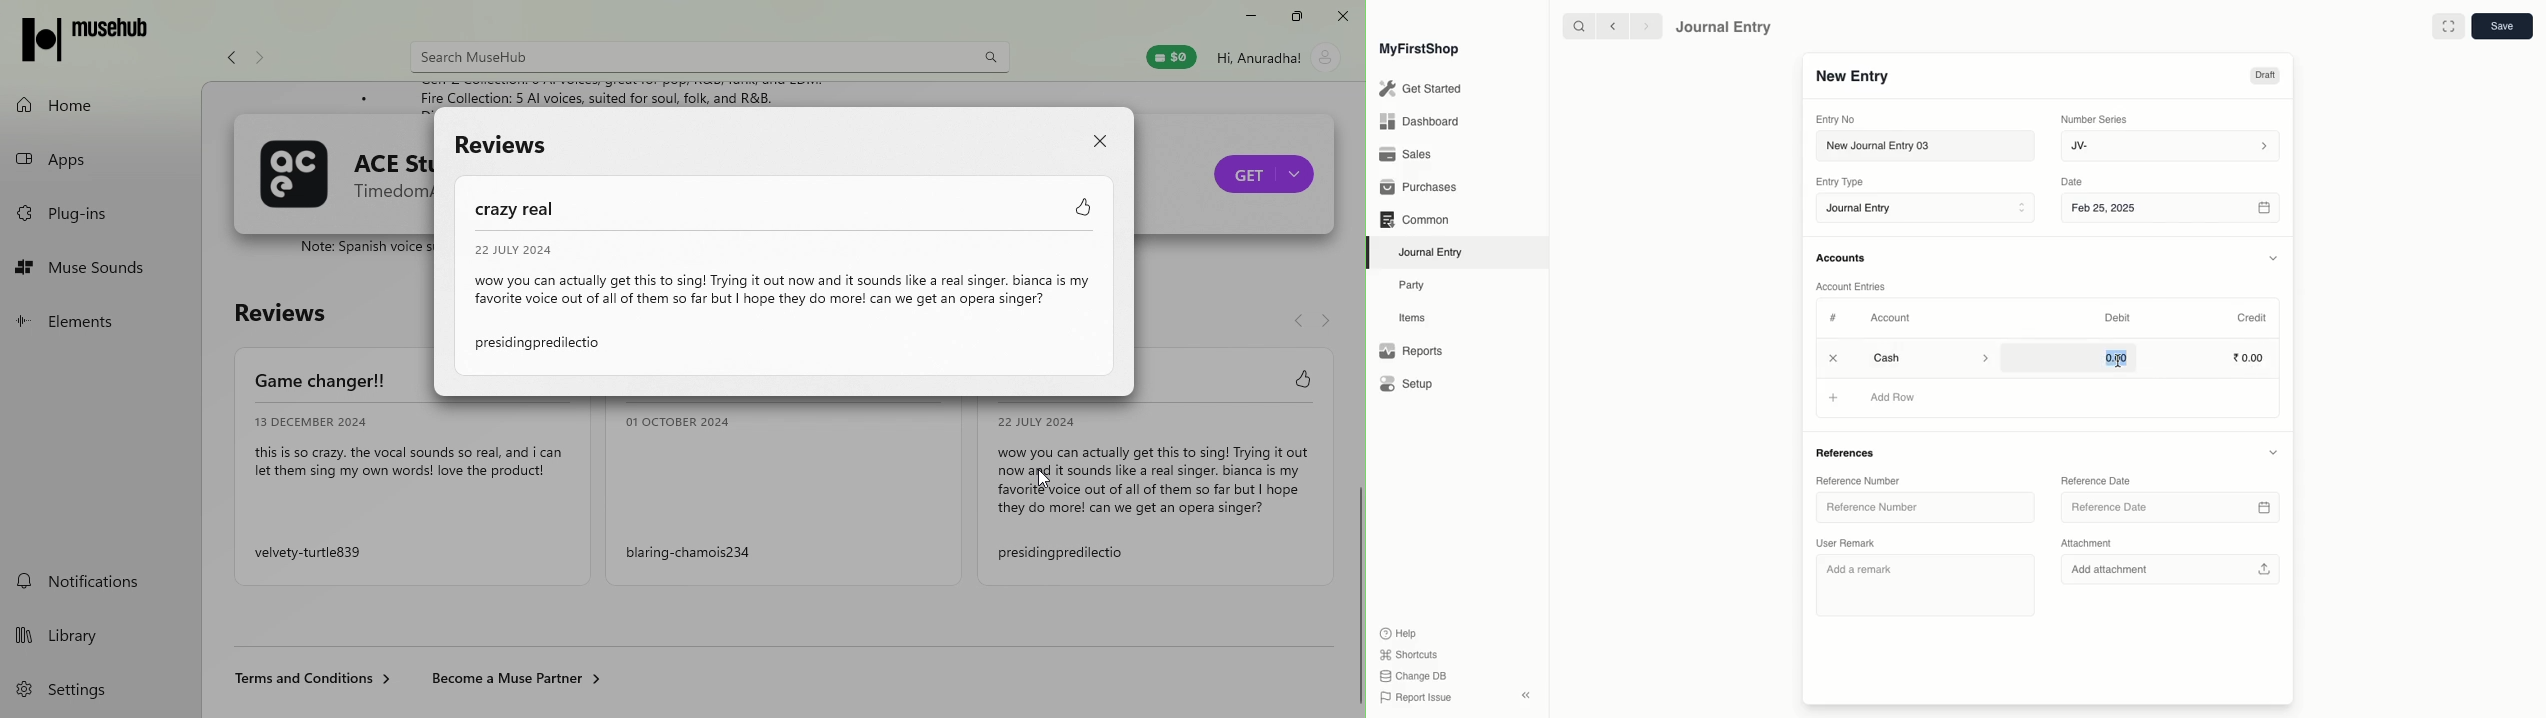  Describe the element at coordinates (1081, 206) in the screenshot. I see `Like` at that location.